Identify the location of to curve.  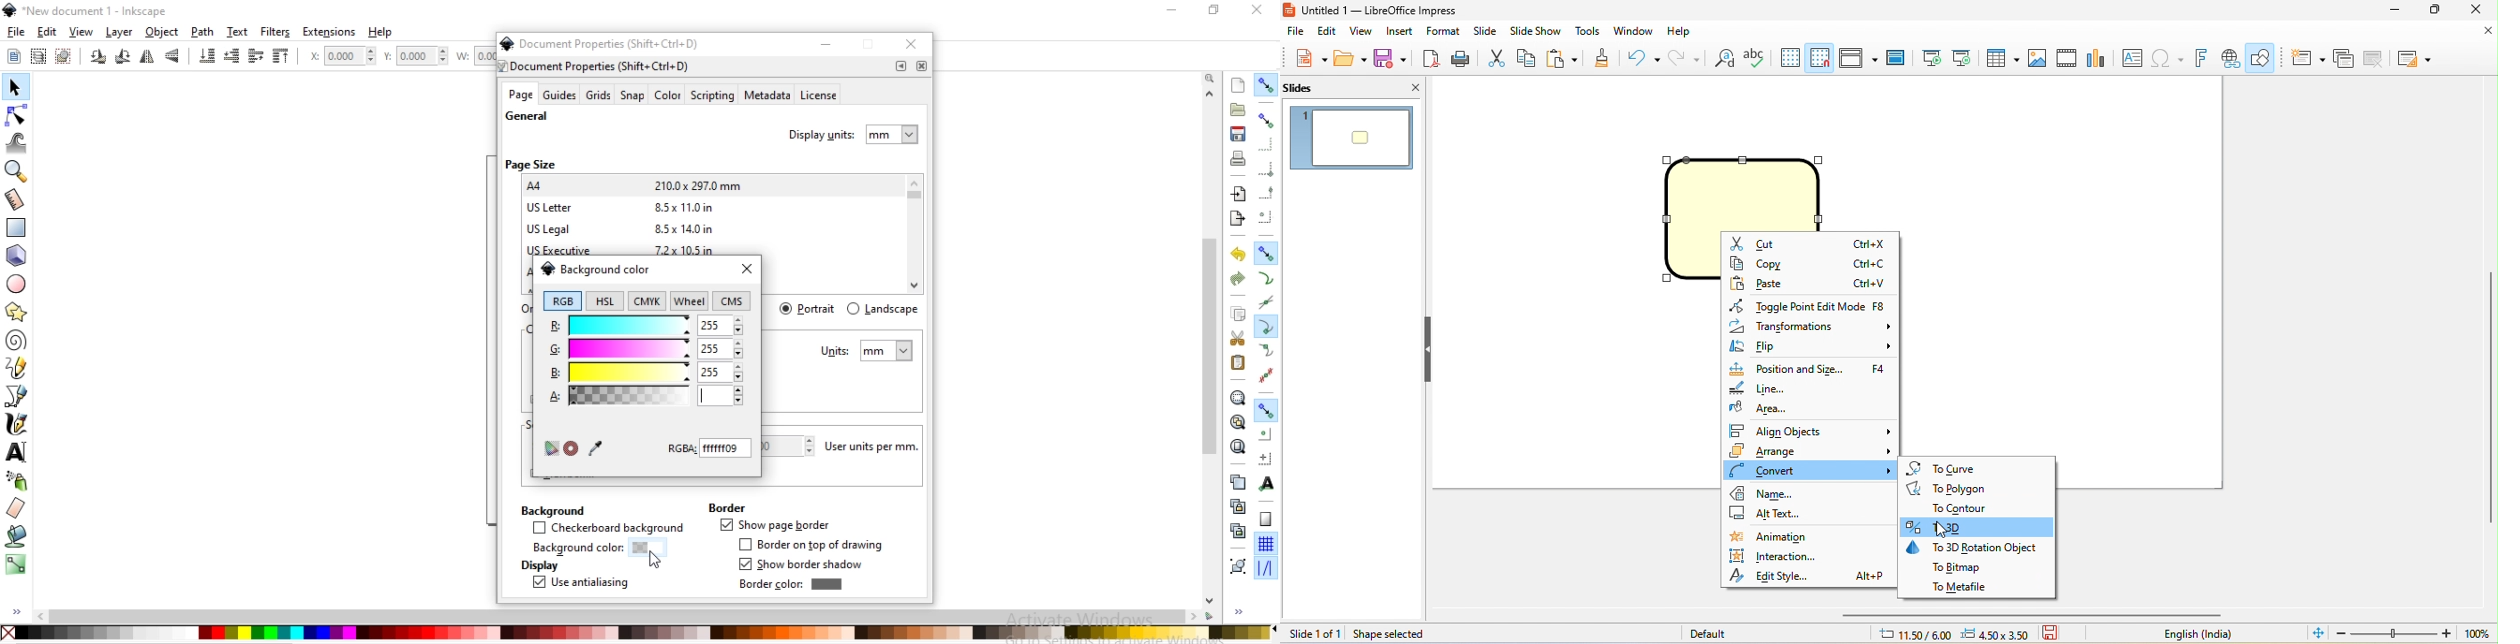
(1949, 468).